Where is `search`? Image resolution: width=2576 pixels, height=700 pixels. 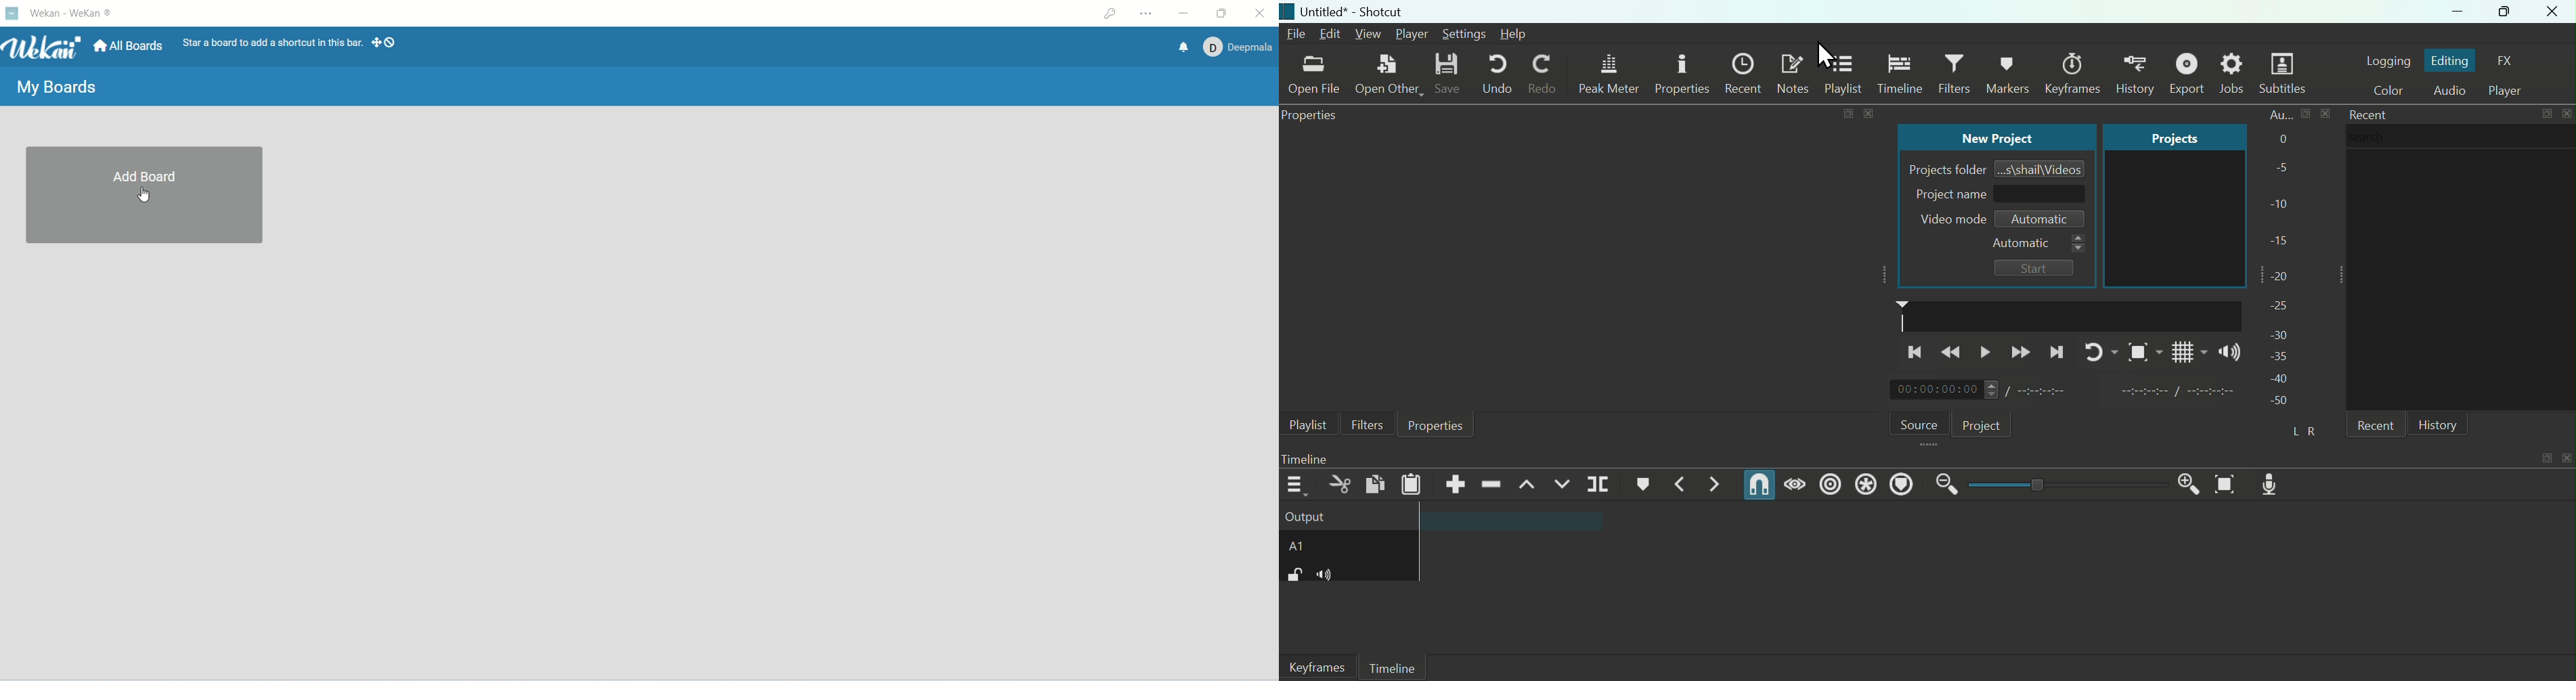
search is located at coordinates (2461, 136).